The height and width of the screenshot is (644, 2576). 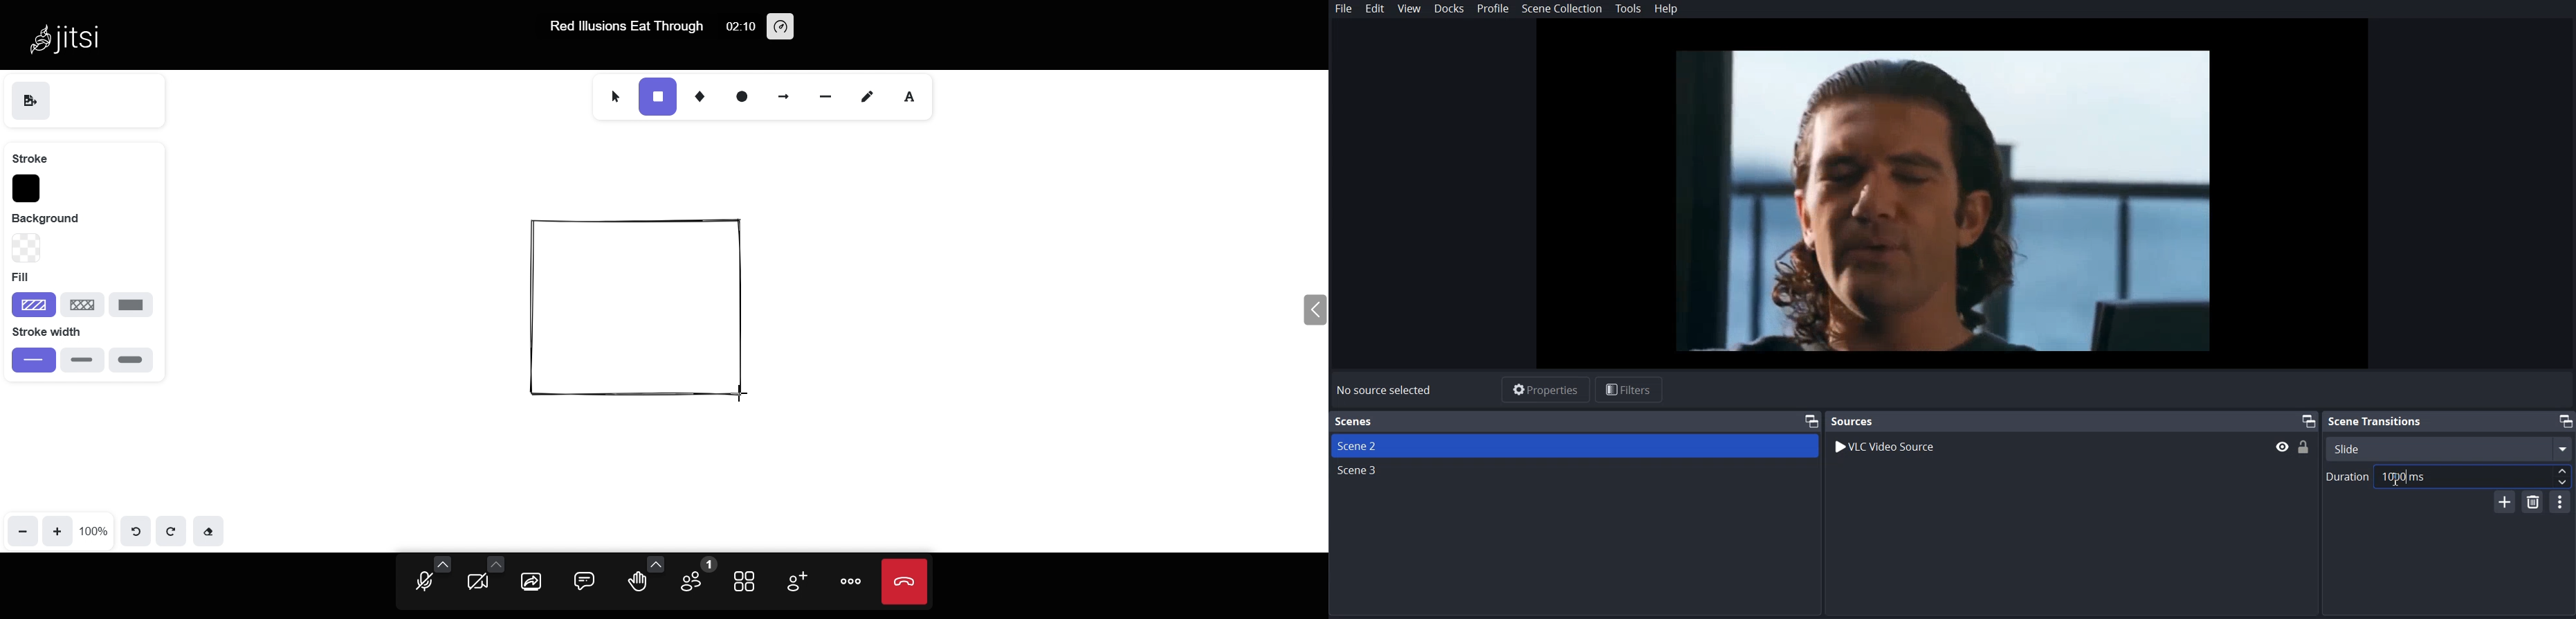 I want to click on more, so click(x=852, y=582).